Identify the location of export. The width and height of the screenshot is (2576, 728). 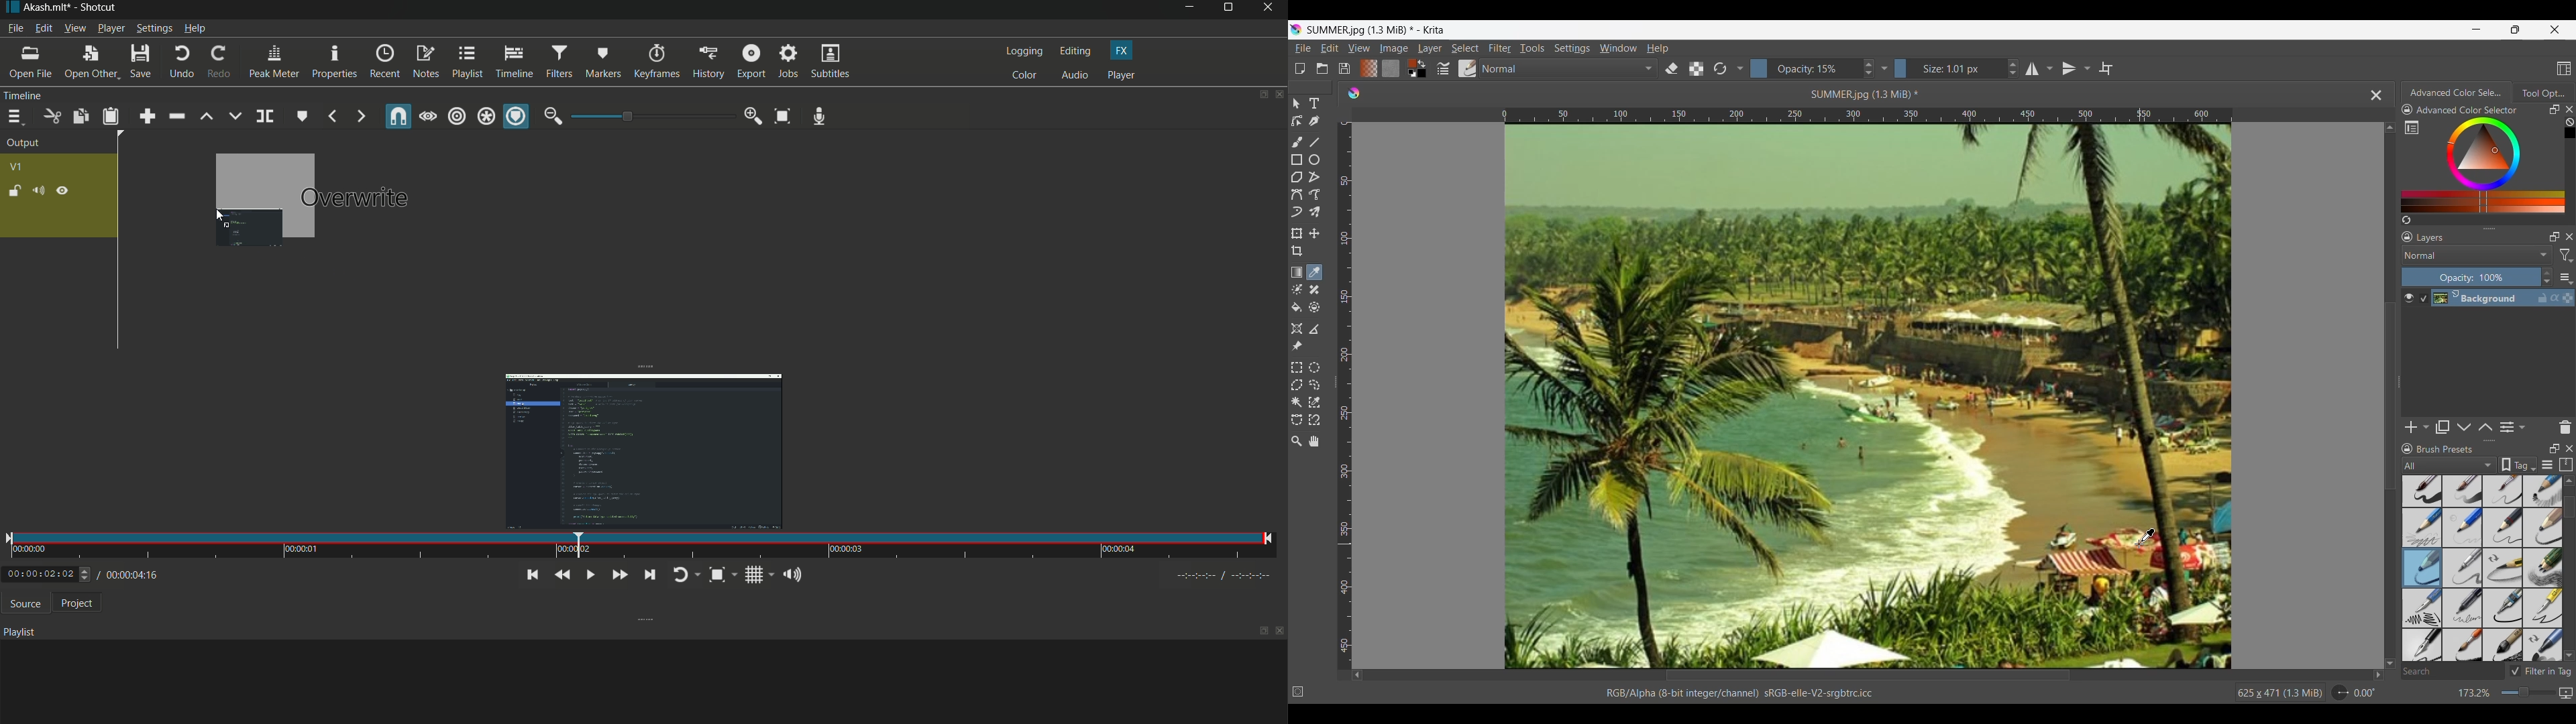
(749, 62).